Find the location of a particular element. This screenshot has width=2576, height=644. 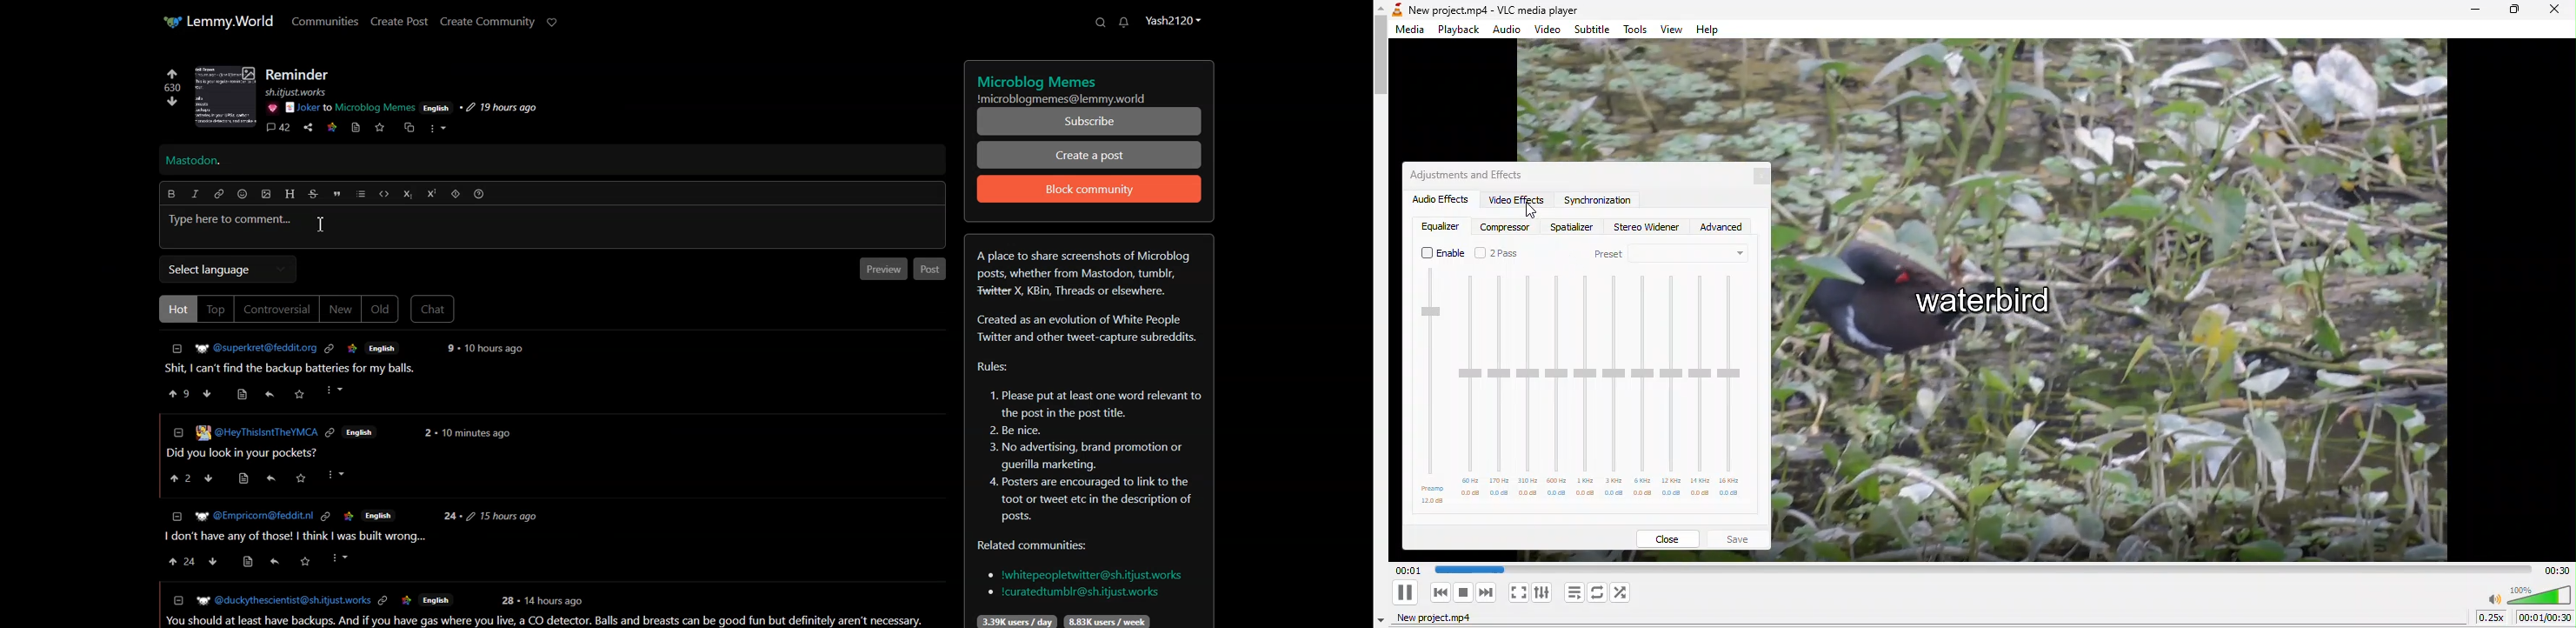

Home Page is located at coordinates (218, 21).